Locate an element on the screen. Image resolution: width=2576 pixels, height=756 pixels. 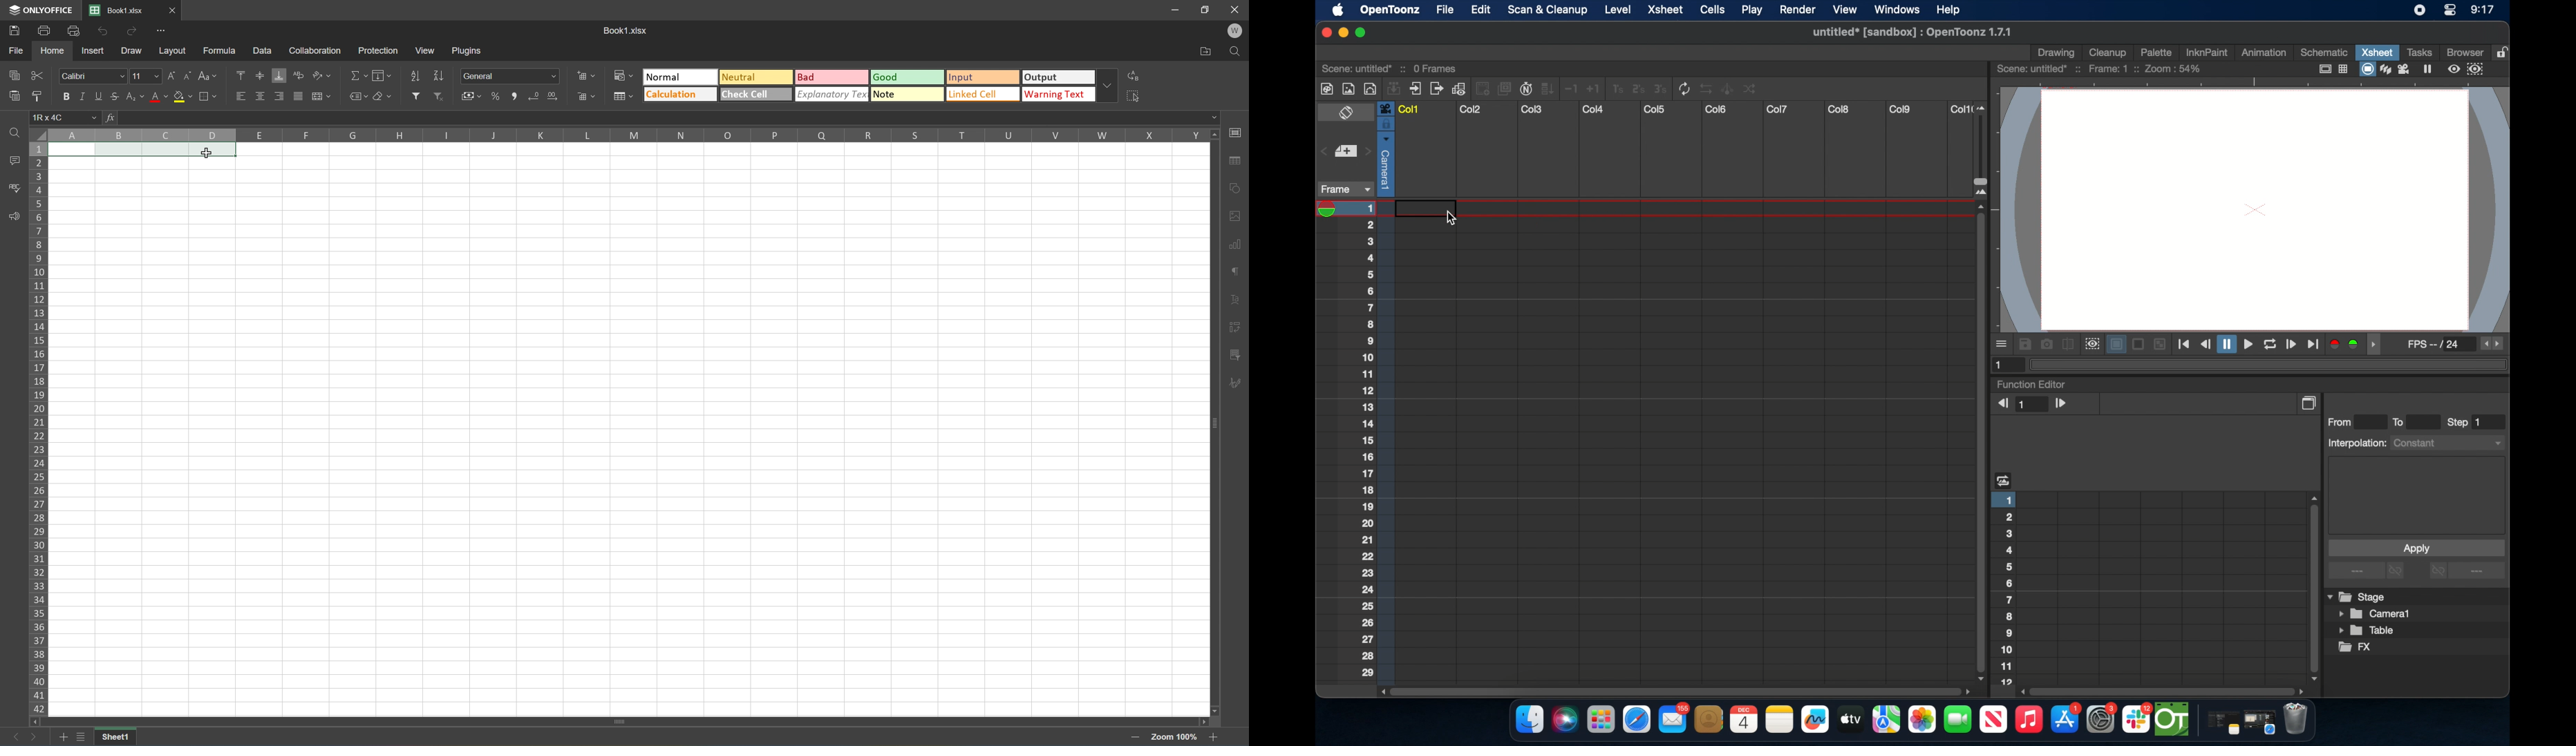
Accounting style is located at coordinates (473, 96).